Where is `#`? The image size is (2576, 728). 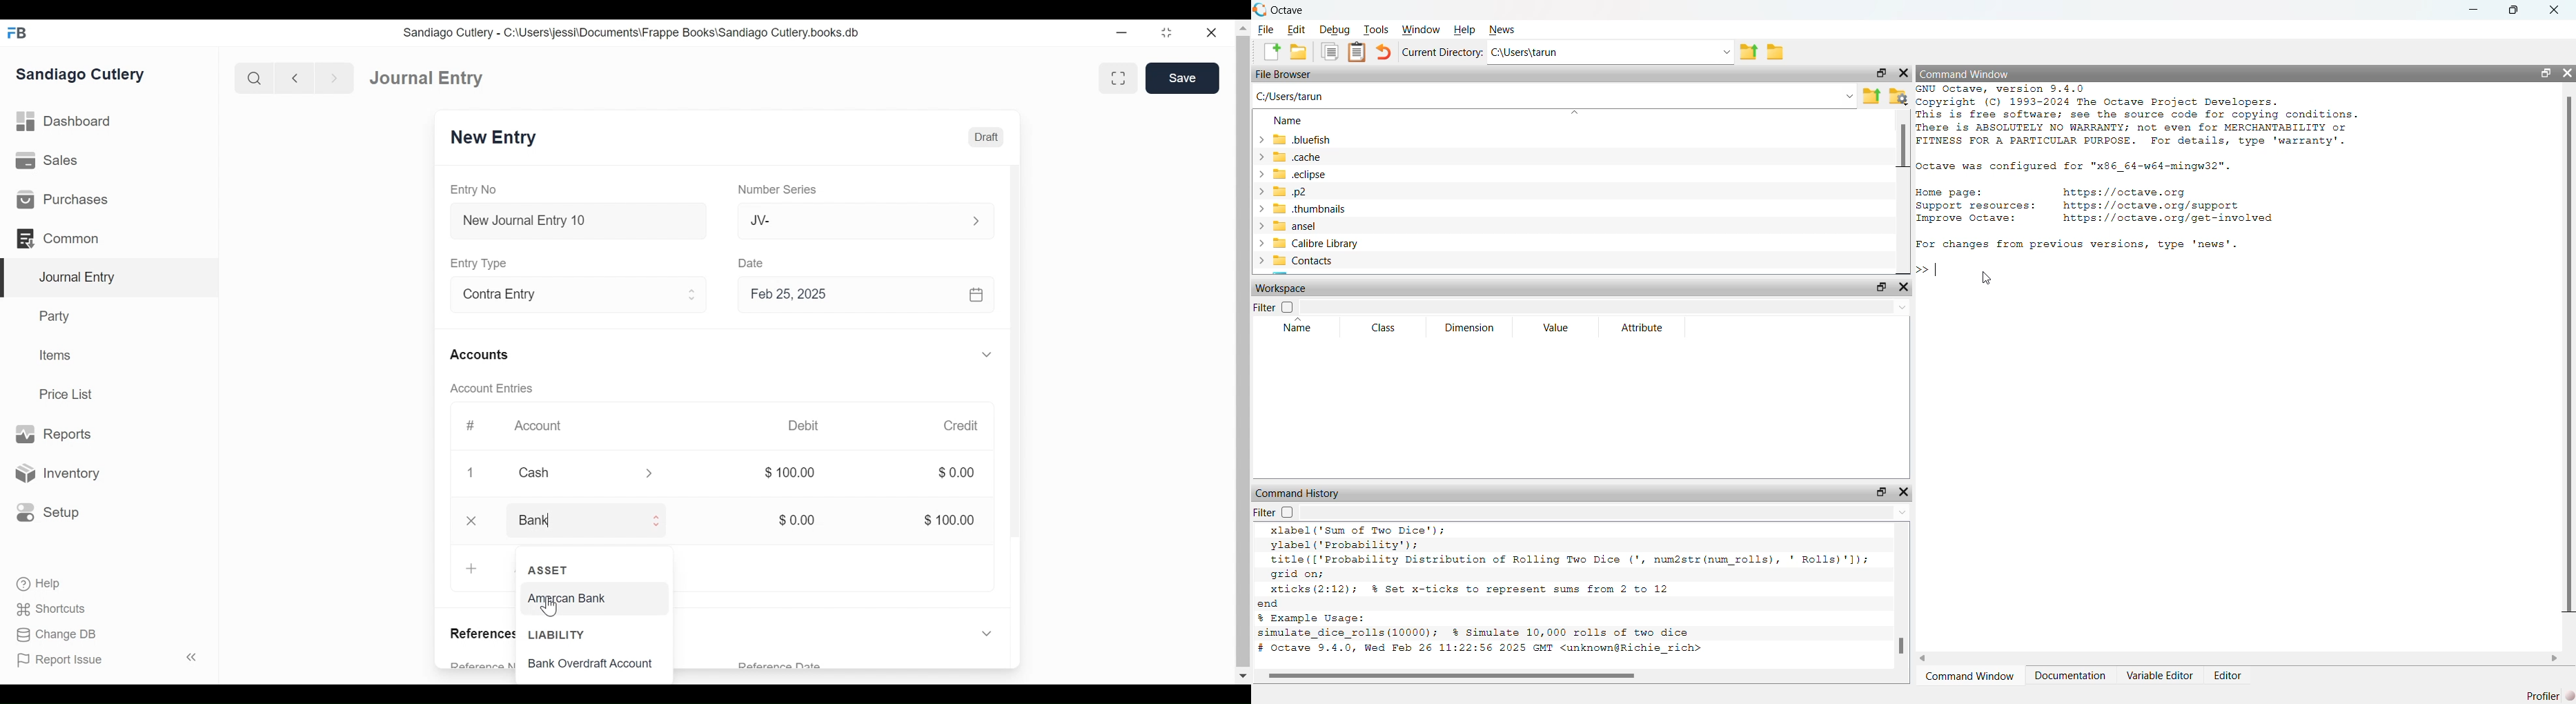 # is located at coordinates (474, 424).